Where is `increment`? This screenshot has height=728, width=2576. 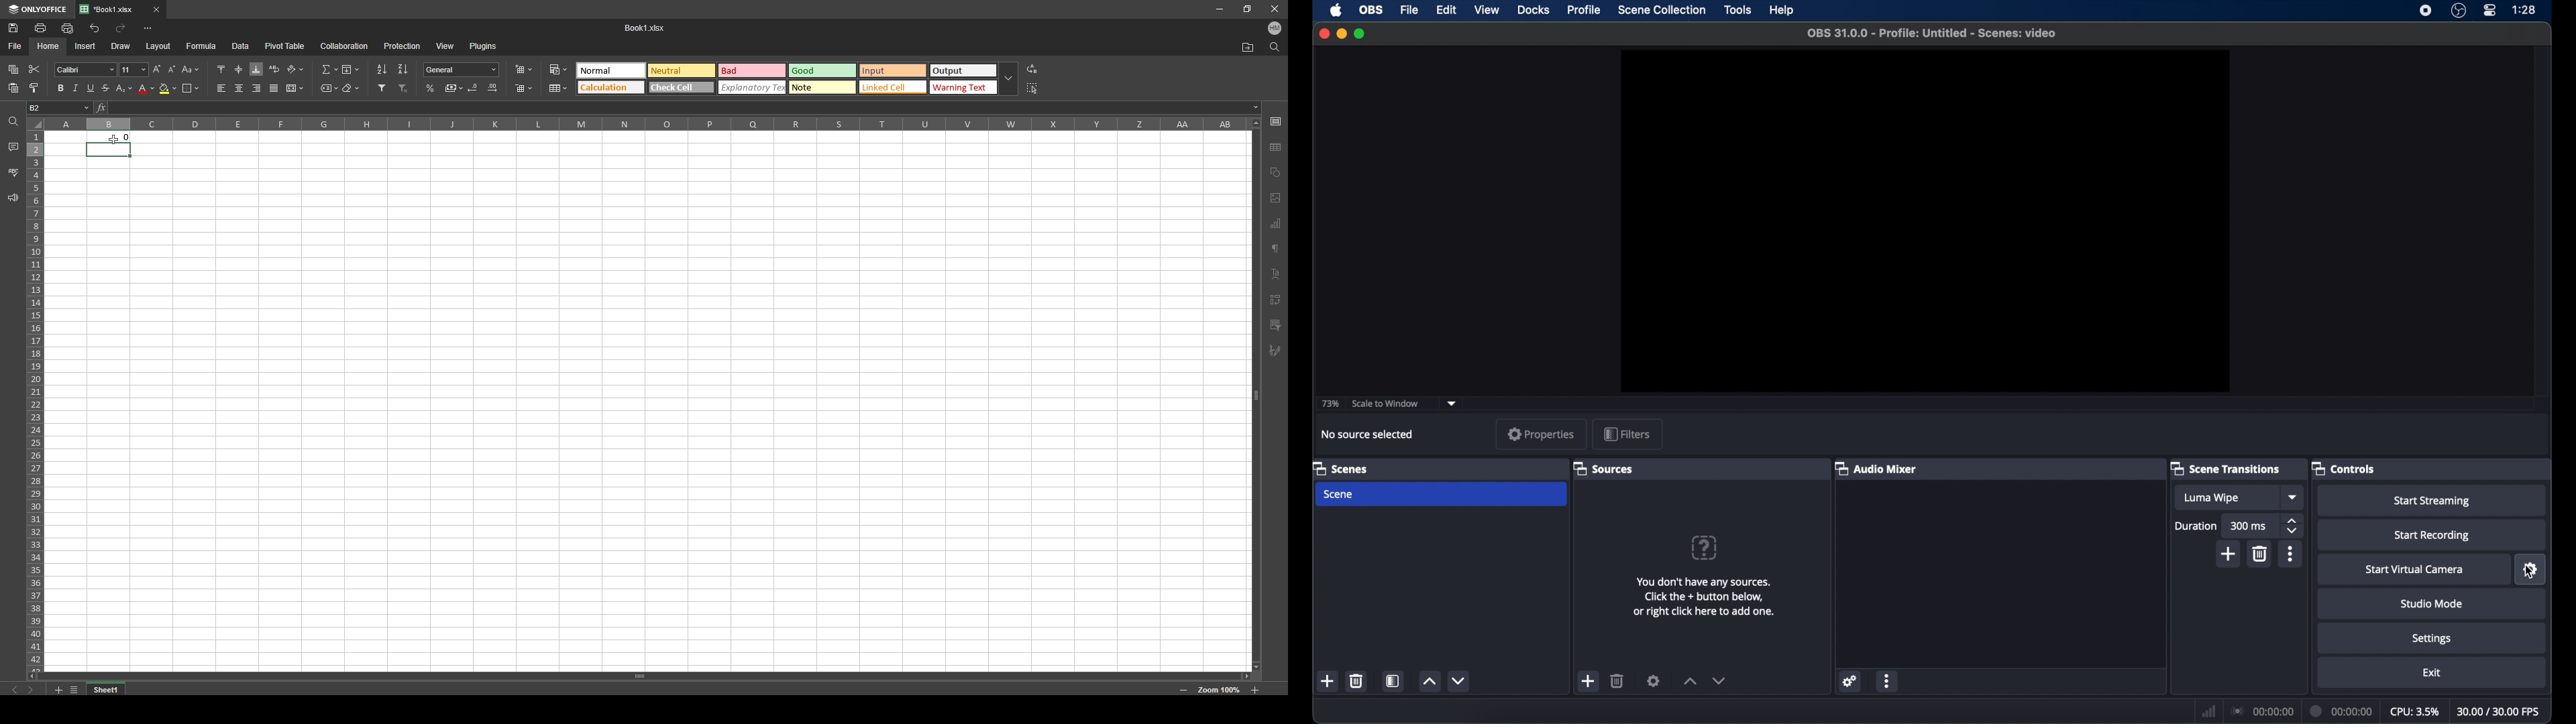 increment is located at coordinates (1428, 681).